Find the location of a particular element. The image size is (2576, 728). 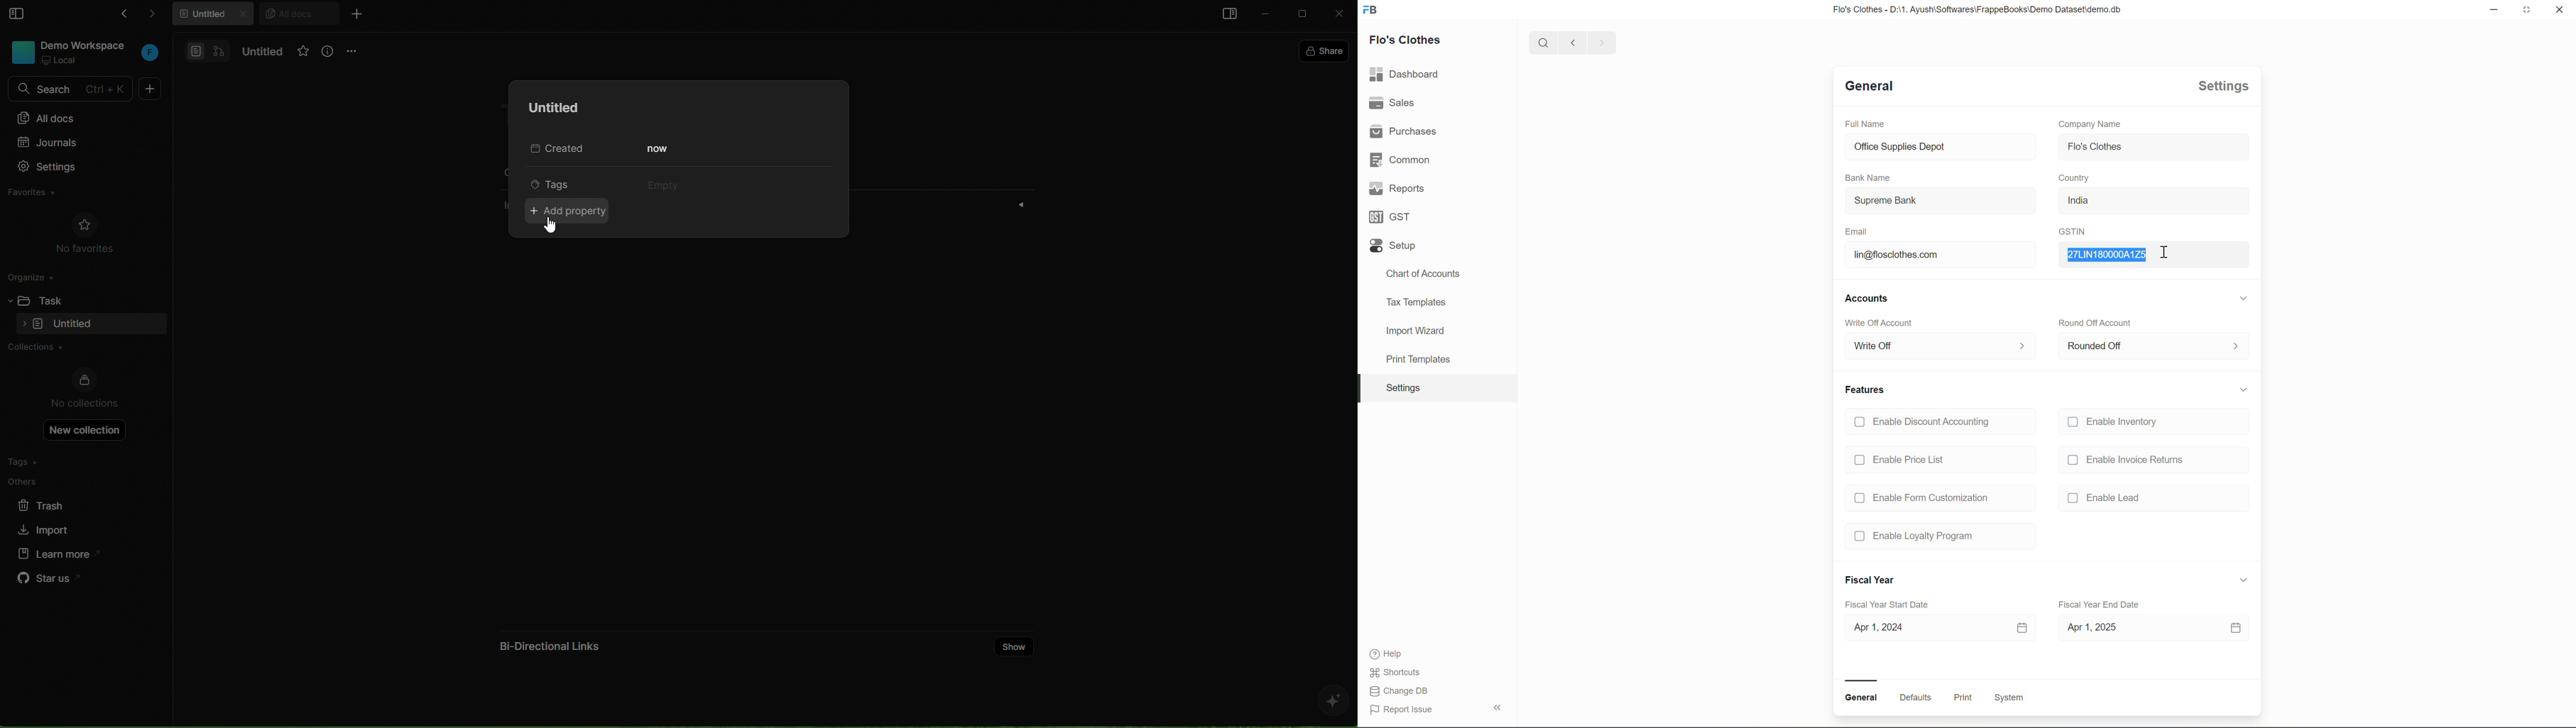

Common is located at coordinates (1399, 160).